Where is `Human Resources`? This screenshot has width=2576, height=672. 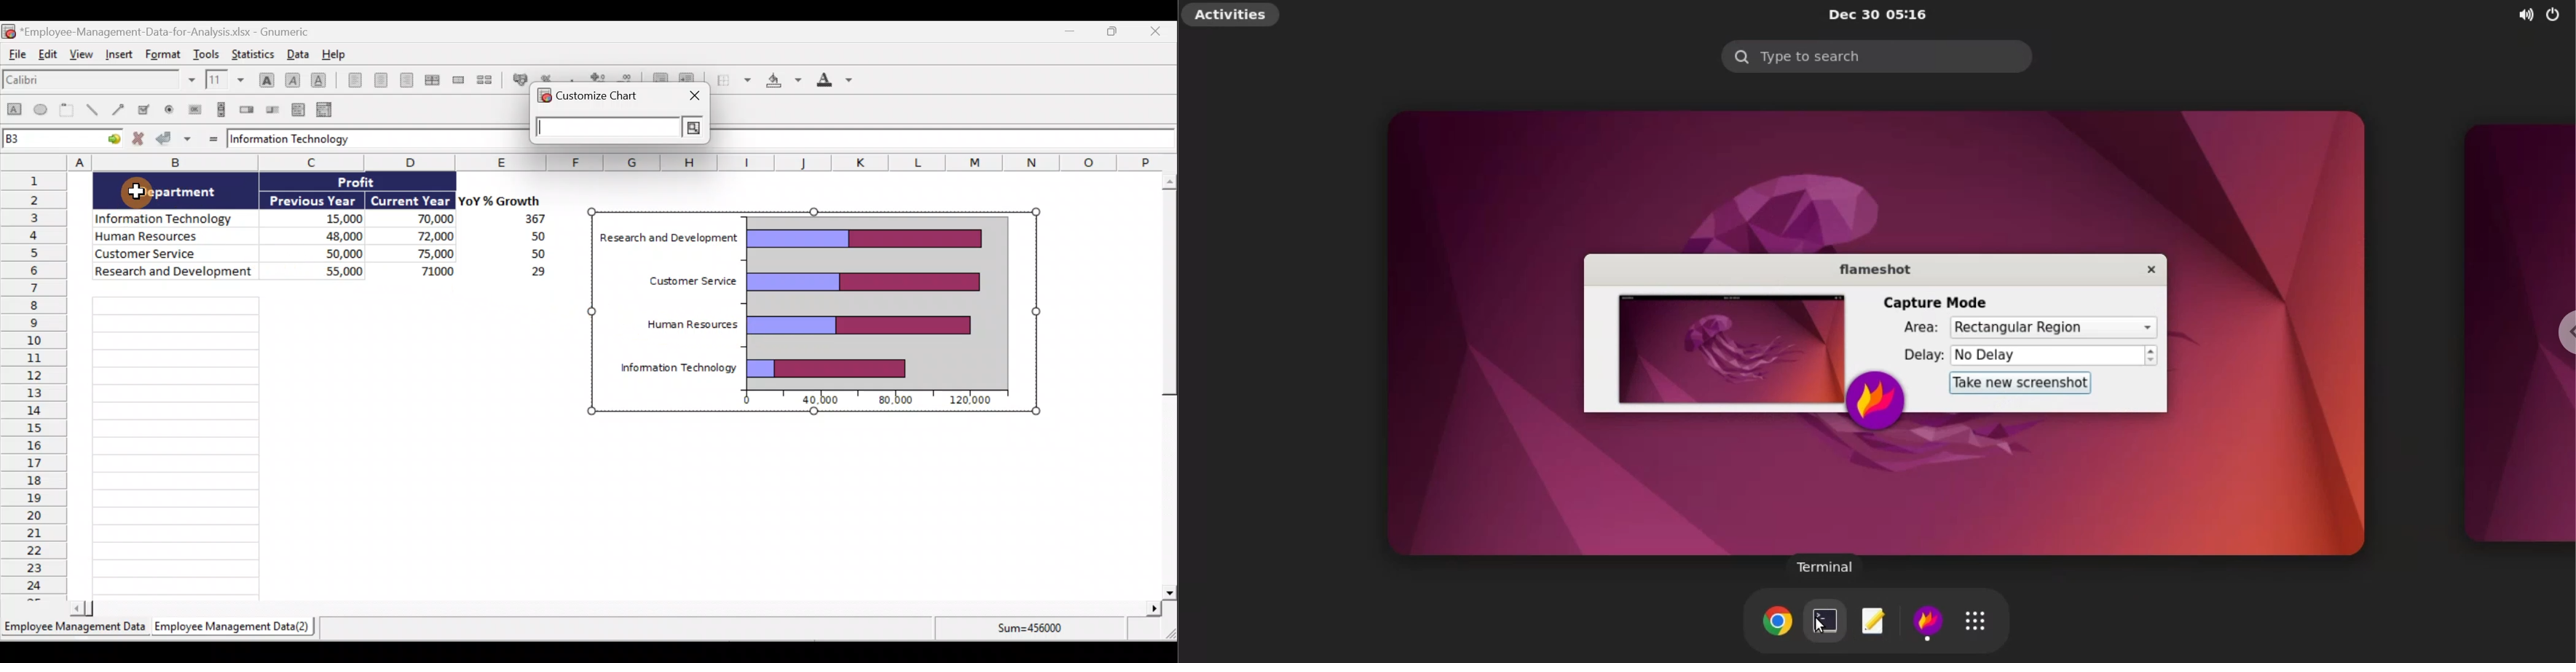 Human Resources is located at coordinates (171, 237).